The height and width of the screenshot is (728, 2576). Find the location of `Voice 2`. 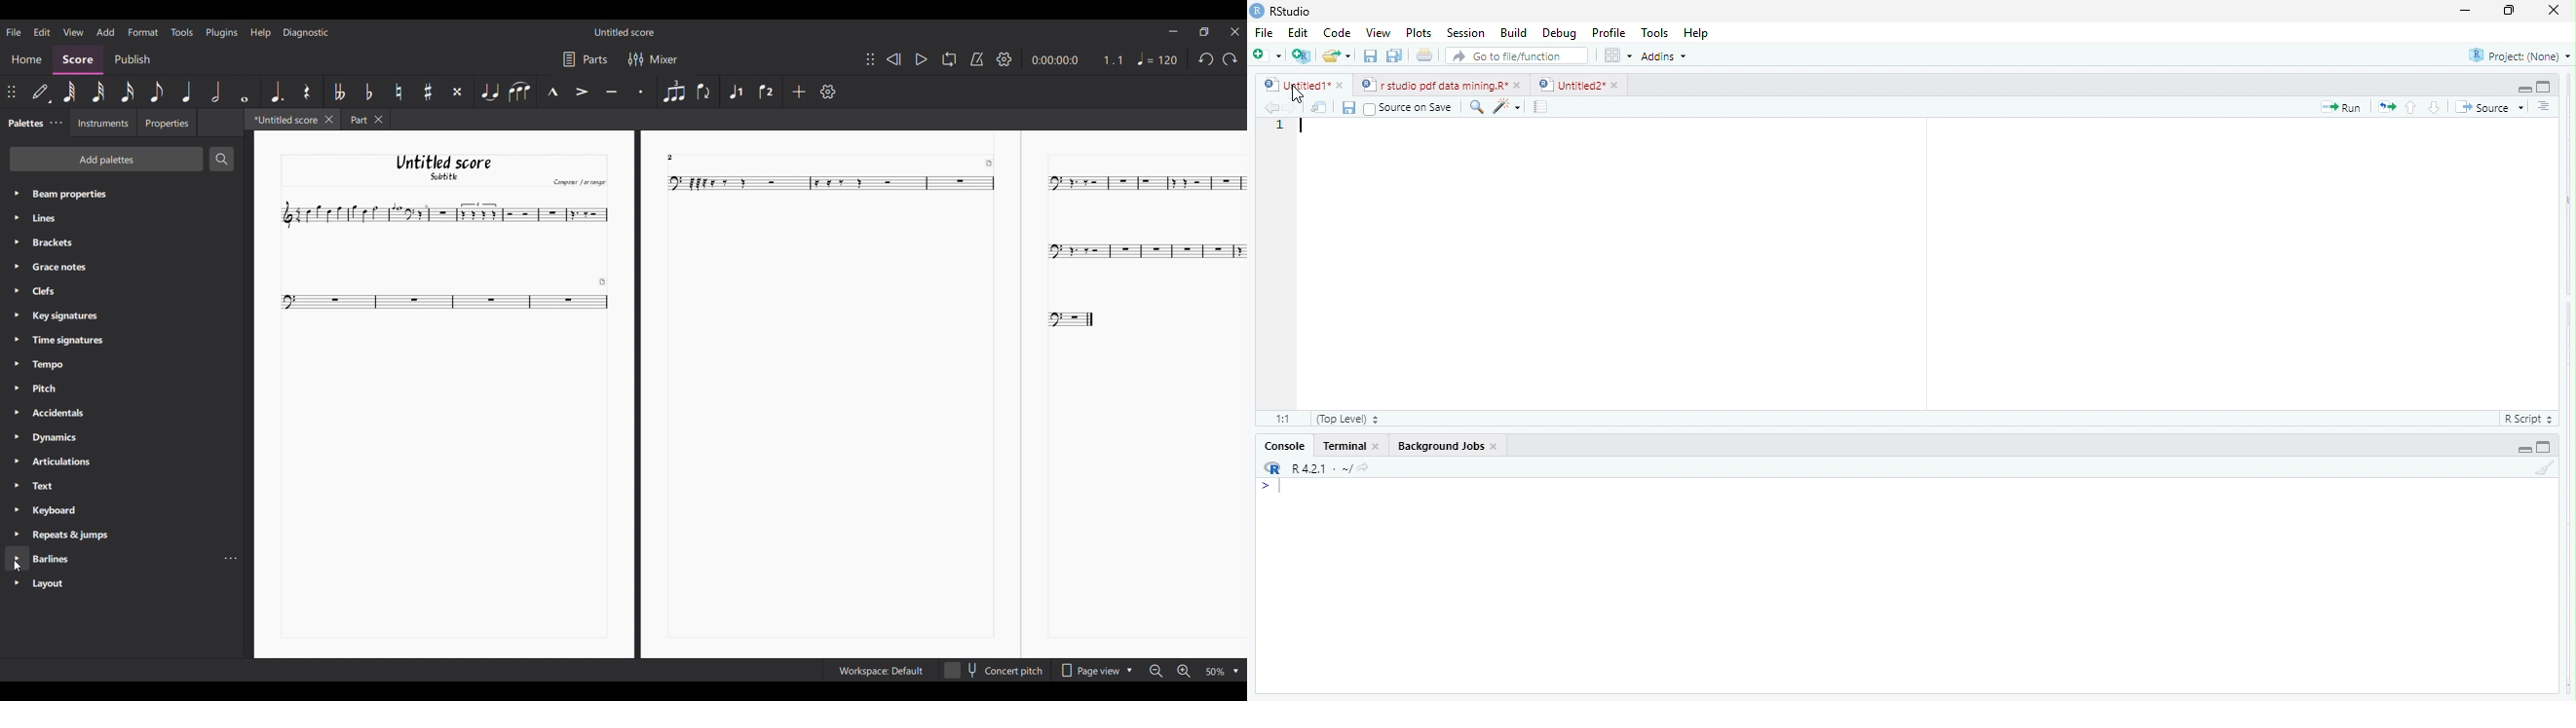

Voice 2 is located at coordinates (766, 92).